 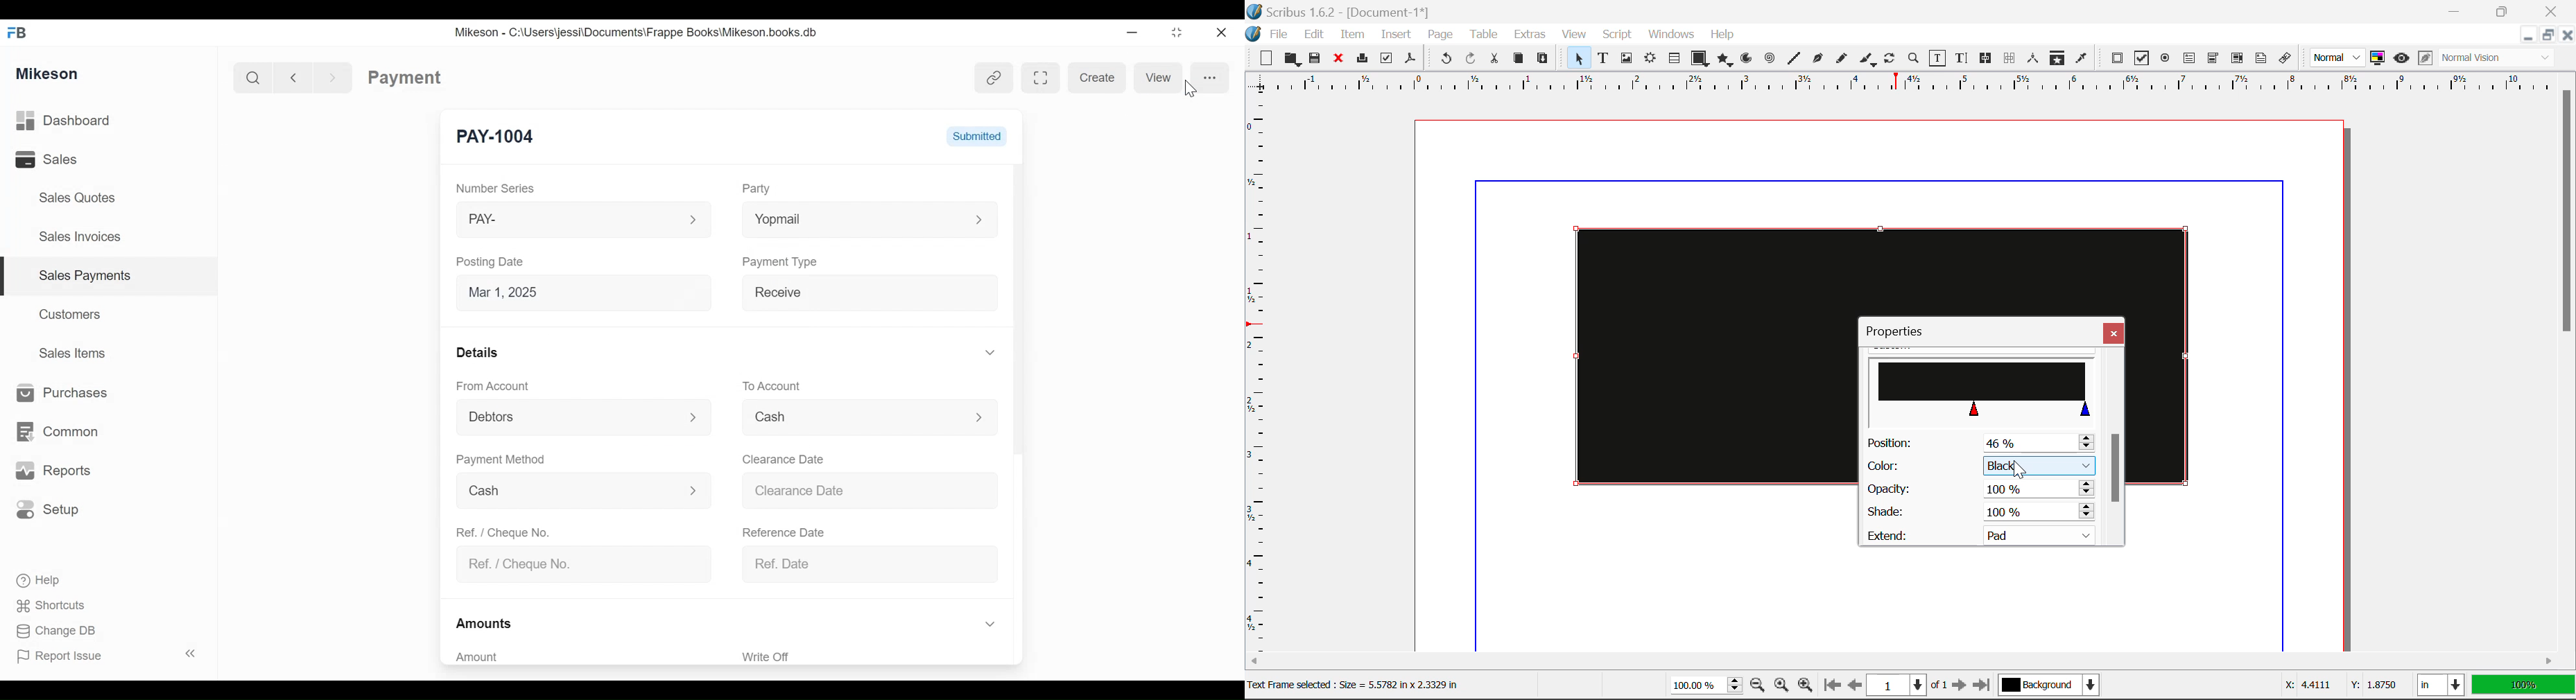 I want to click on Submitted, so click(x=979, y=137).